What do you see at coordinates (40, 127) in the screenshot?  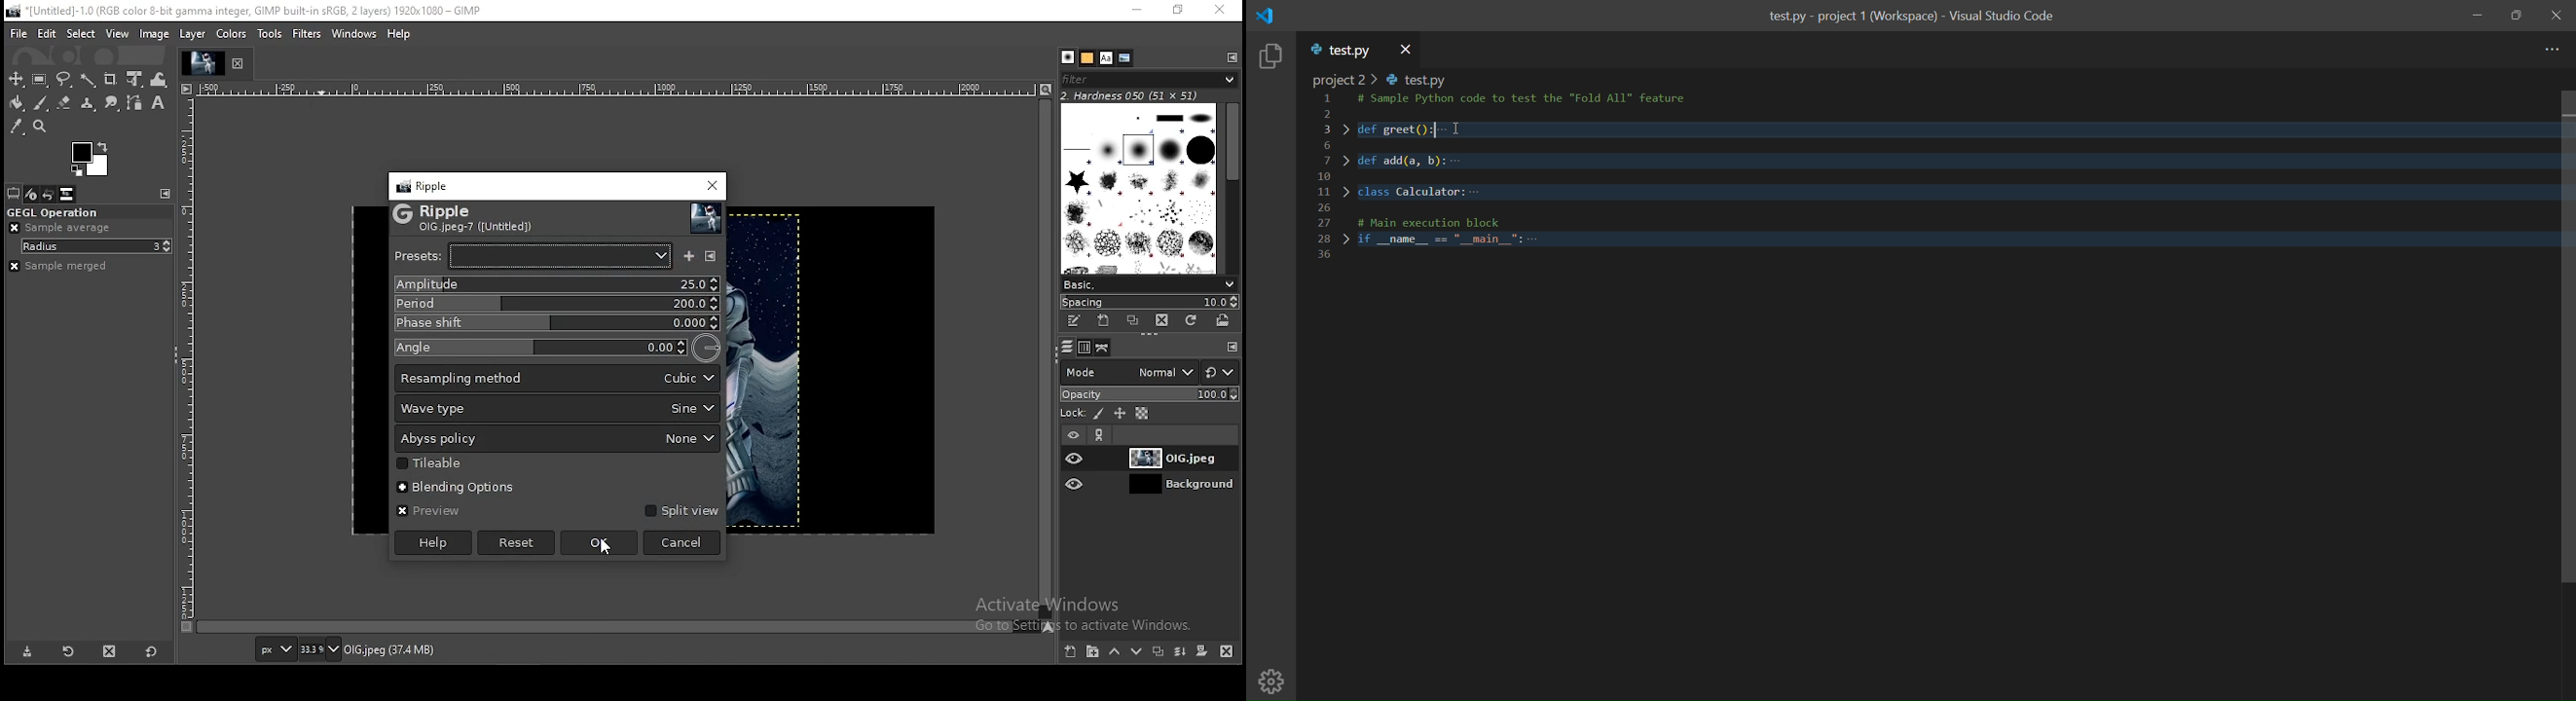 I see `zoom tool` at bounding box center [40, 127].